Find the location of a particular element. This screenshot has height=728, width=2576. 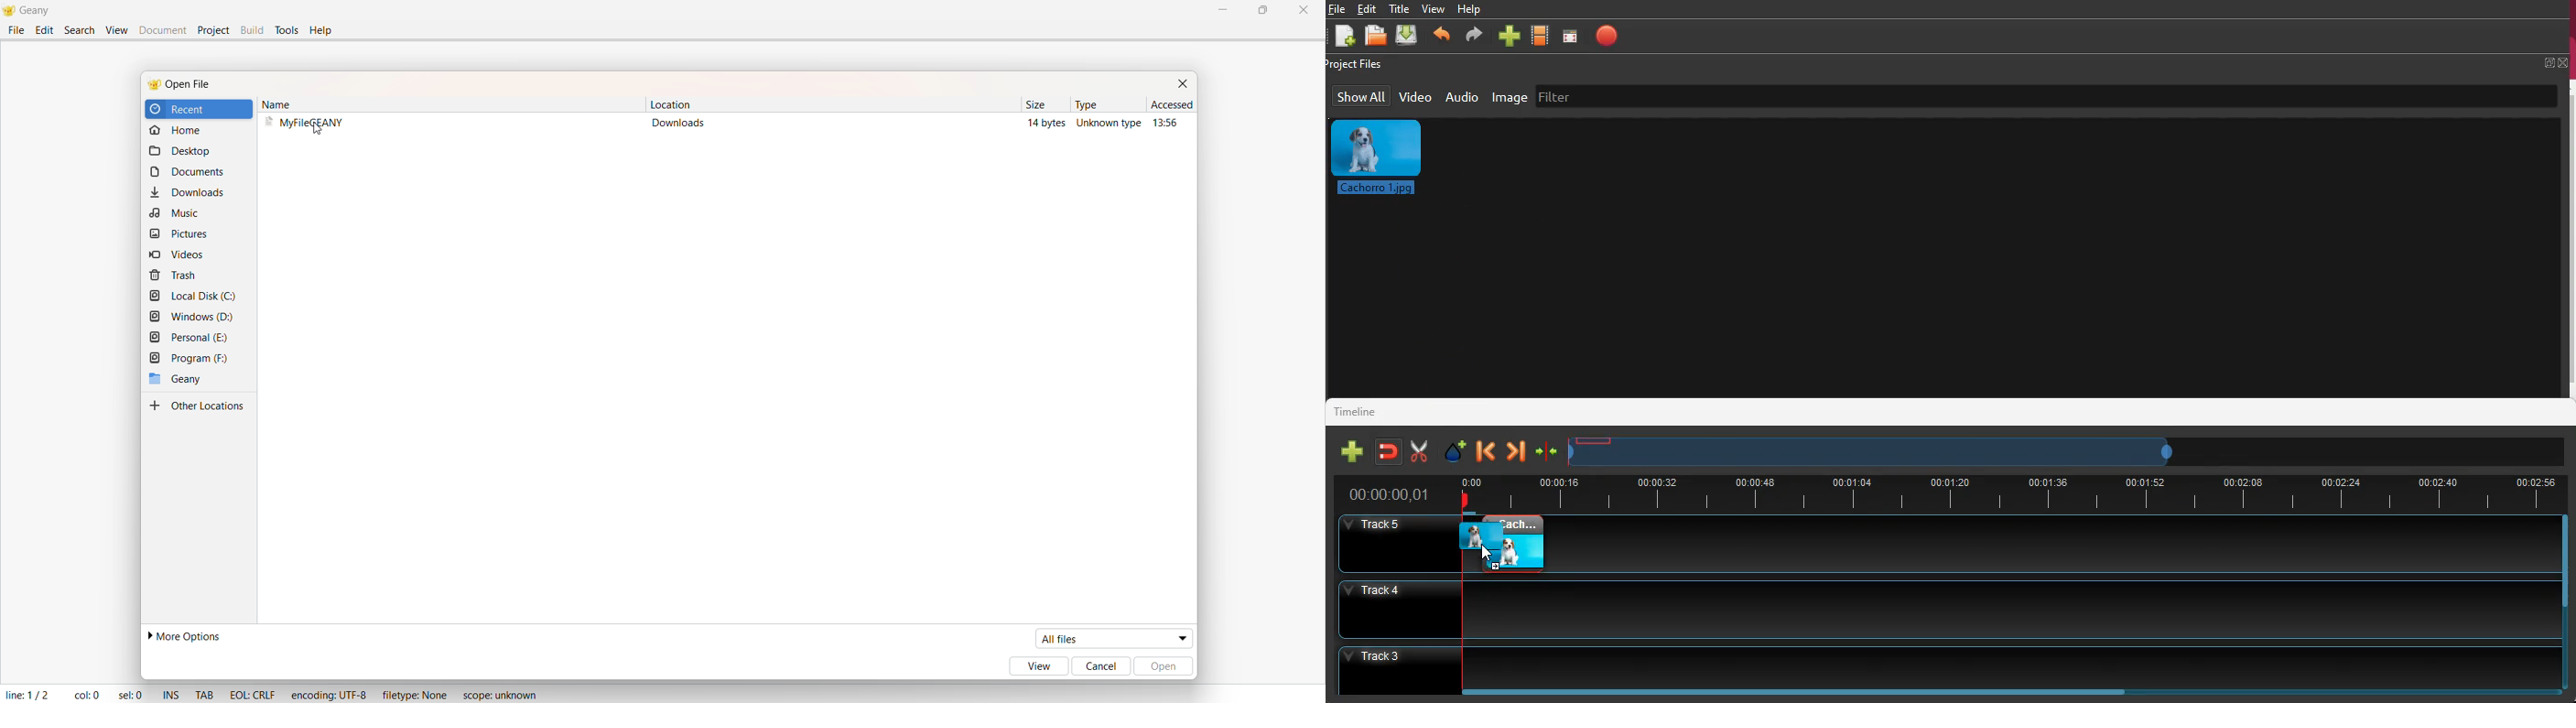

download is located at coordinates (188, 191).